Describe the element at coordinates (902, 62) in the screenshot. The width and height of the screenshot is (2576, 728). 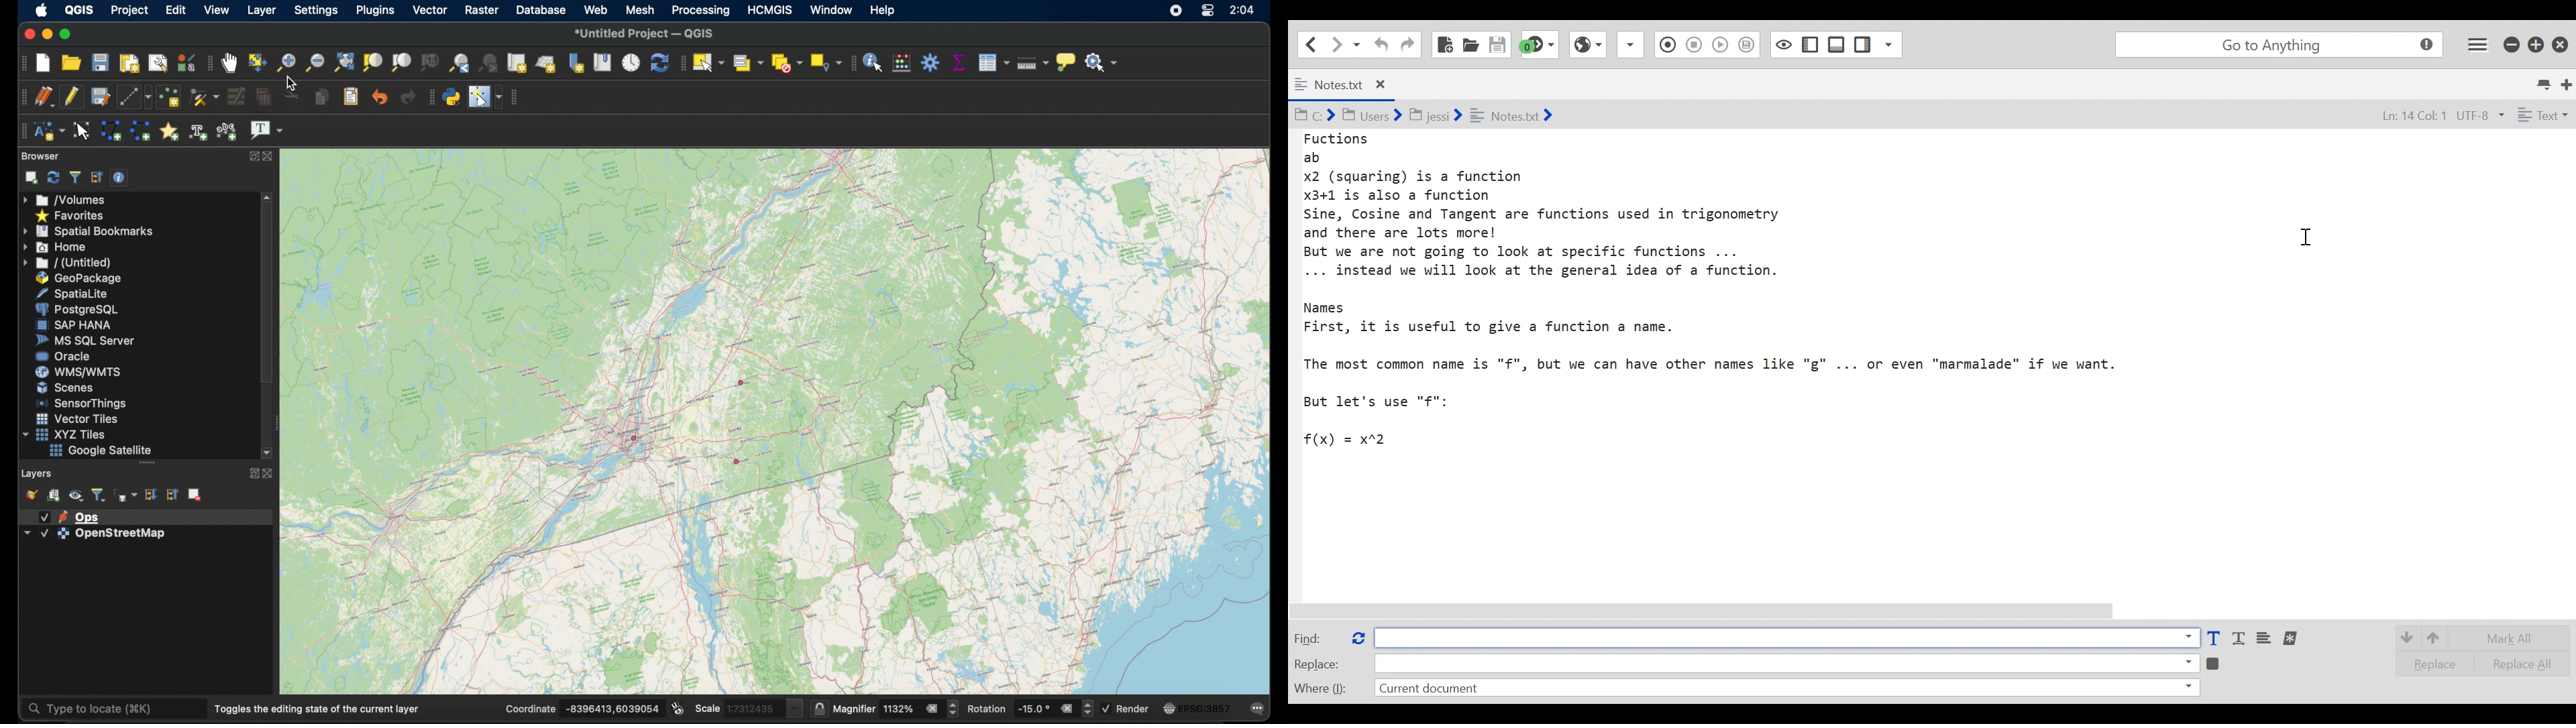
I see `open field calculator` at that location.